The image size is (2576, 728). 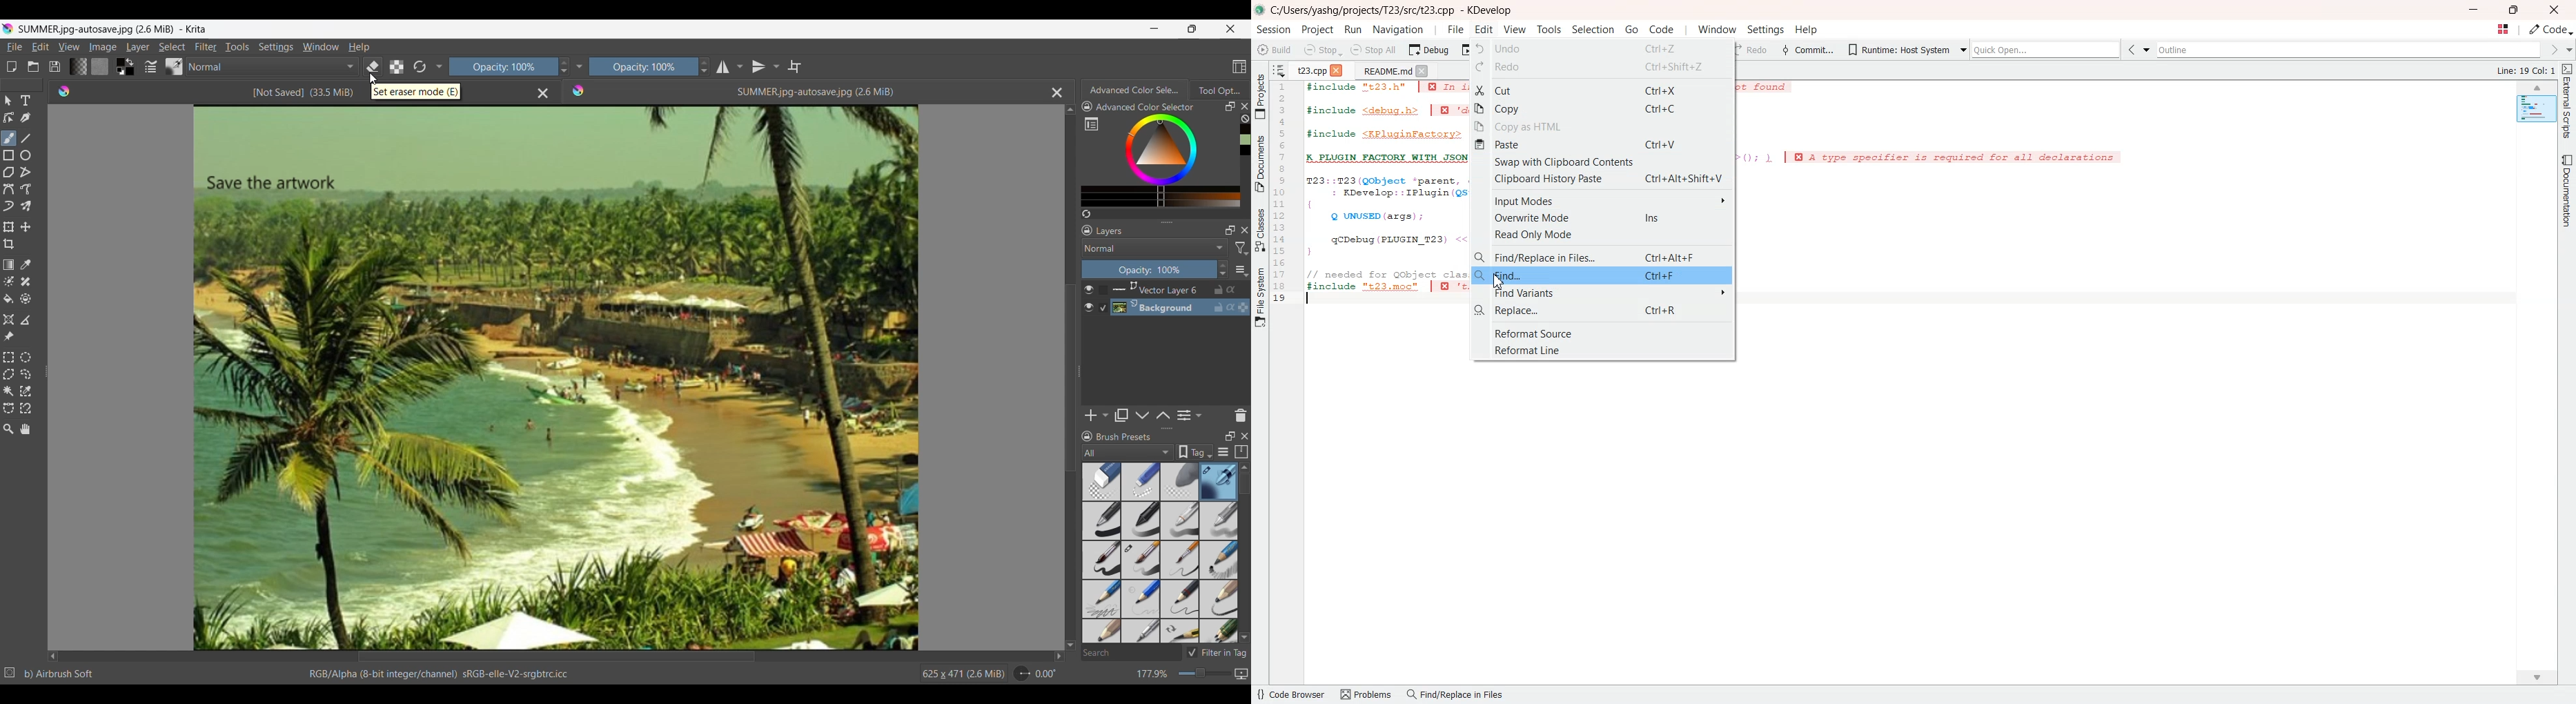 I want to click on 625 x 471 (2.6 MiB), so click(x=961, y=674).